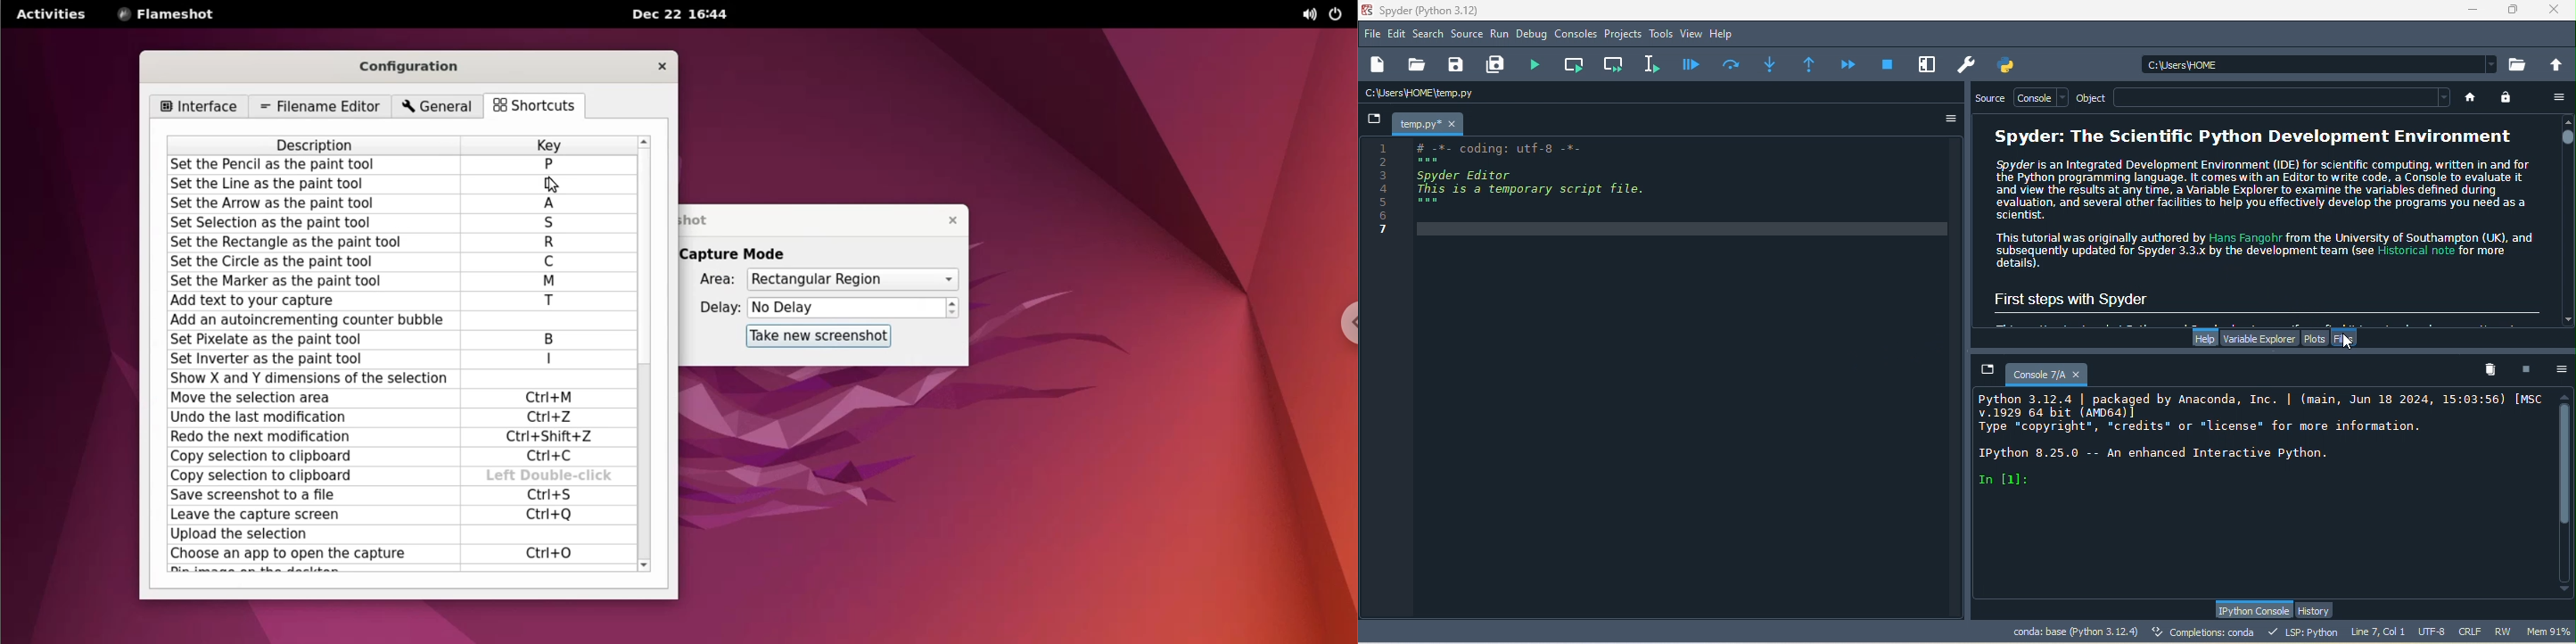 This screenshot has height=644, width=2576. Describe the element at coordinates (2350, 338) in the screenshot. I see `file` at that location.